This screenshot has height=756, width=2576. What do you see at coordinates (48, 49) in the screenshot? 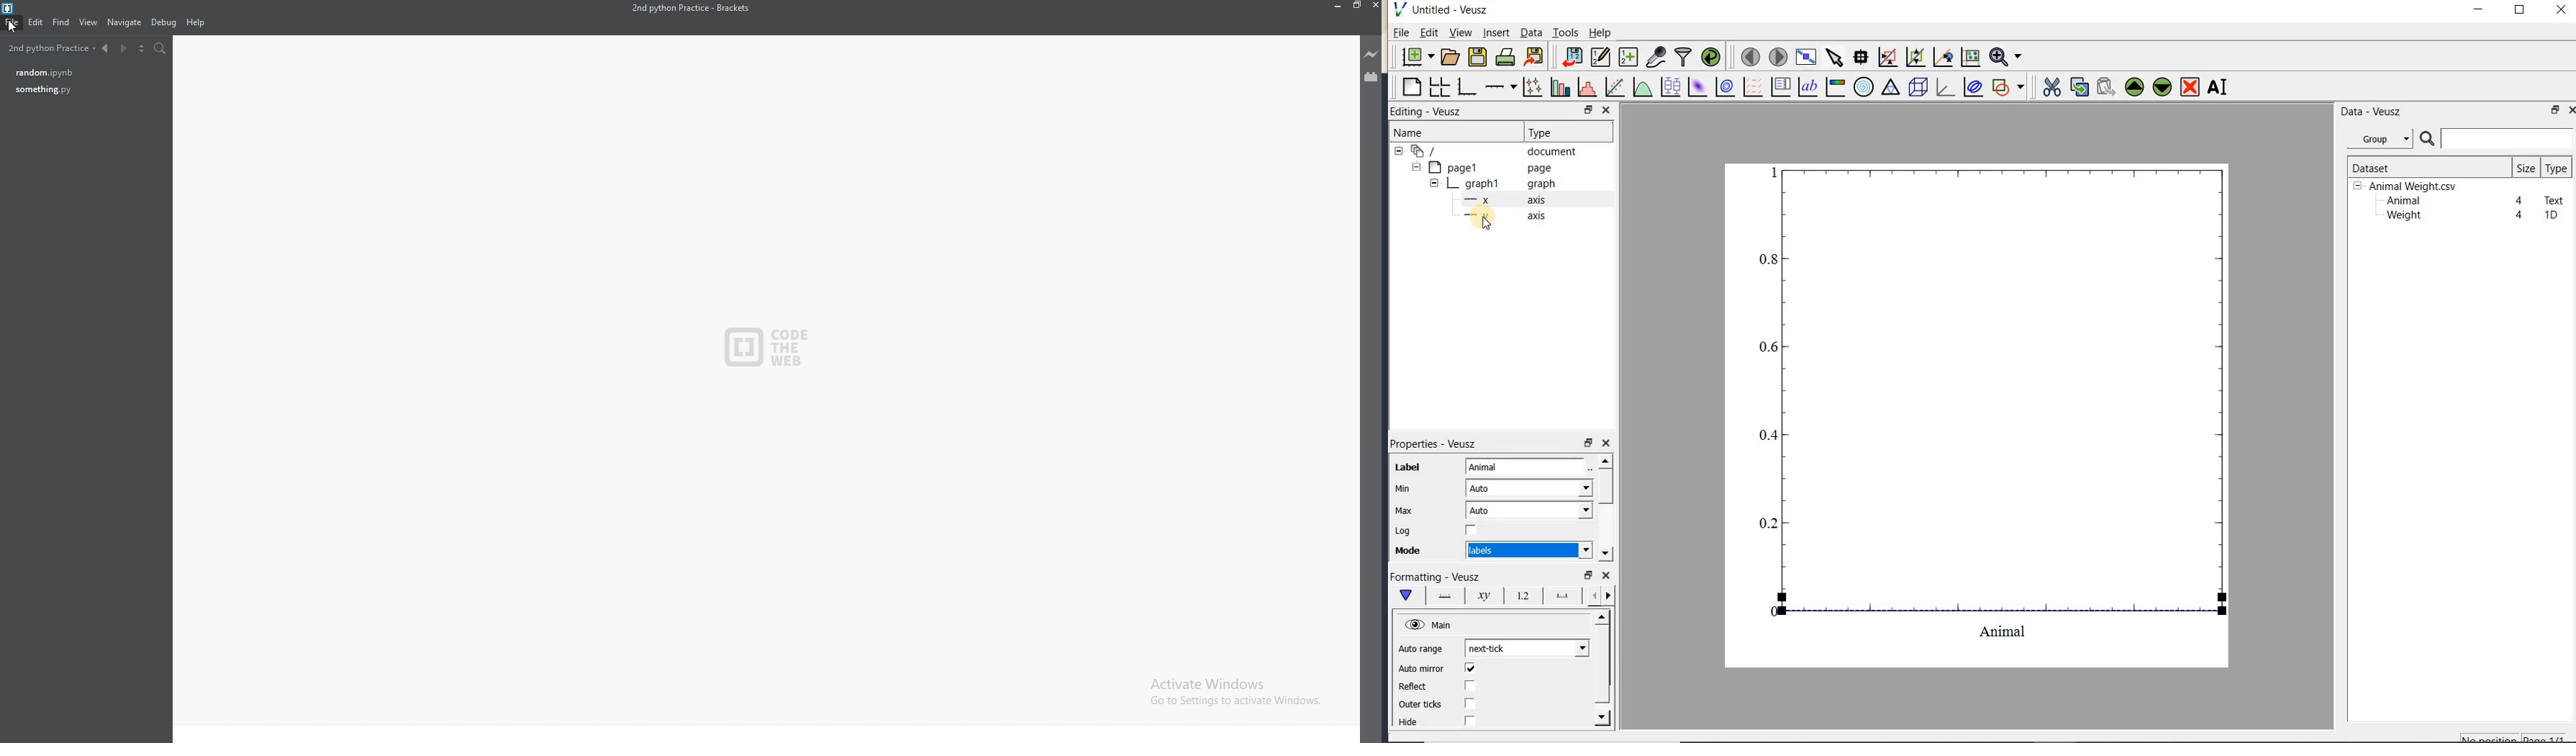
I see `2nd python practice` at bounding box center [48, 49].